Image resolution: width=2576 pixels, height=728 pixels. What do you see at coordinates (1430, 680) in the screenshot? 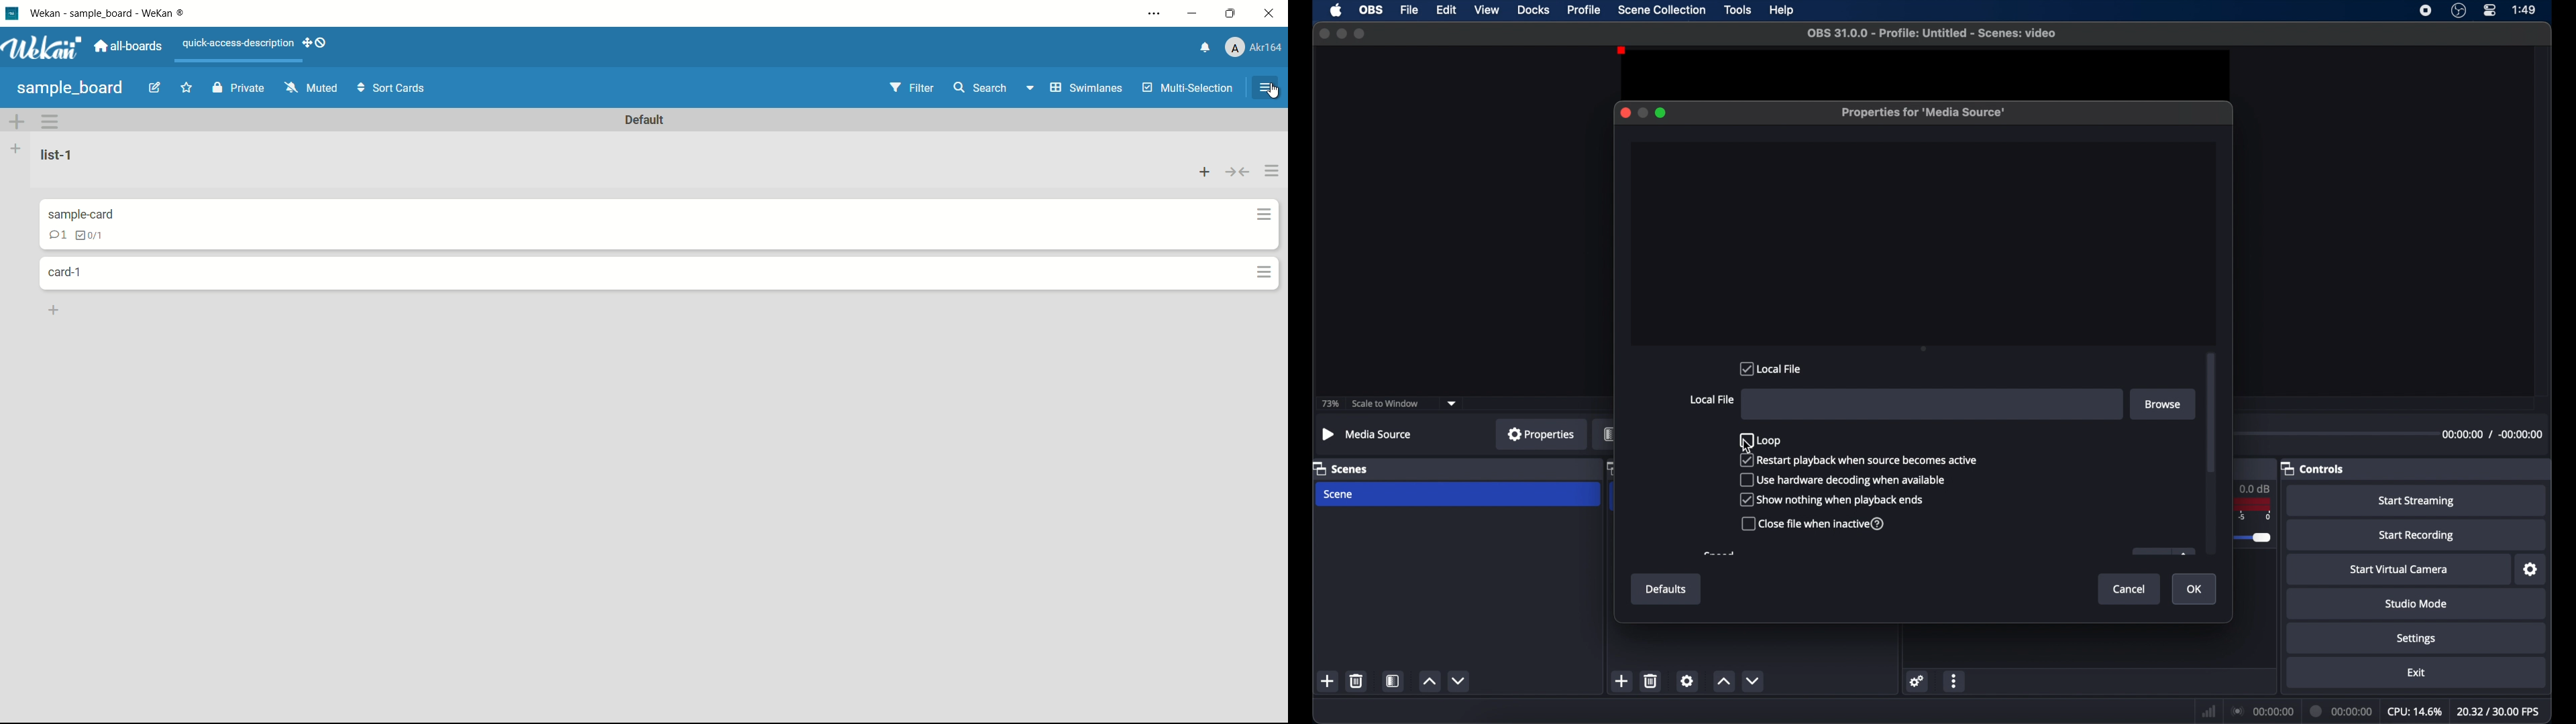
I see `increment` at bounding box center [1430, 680].